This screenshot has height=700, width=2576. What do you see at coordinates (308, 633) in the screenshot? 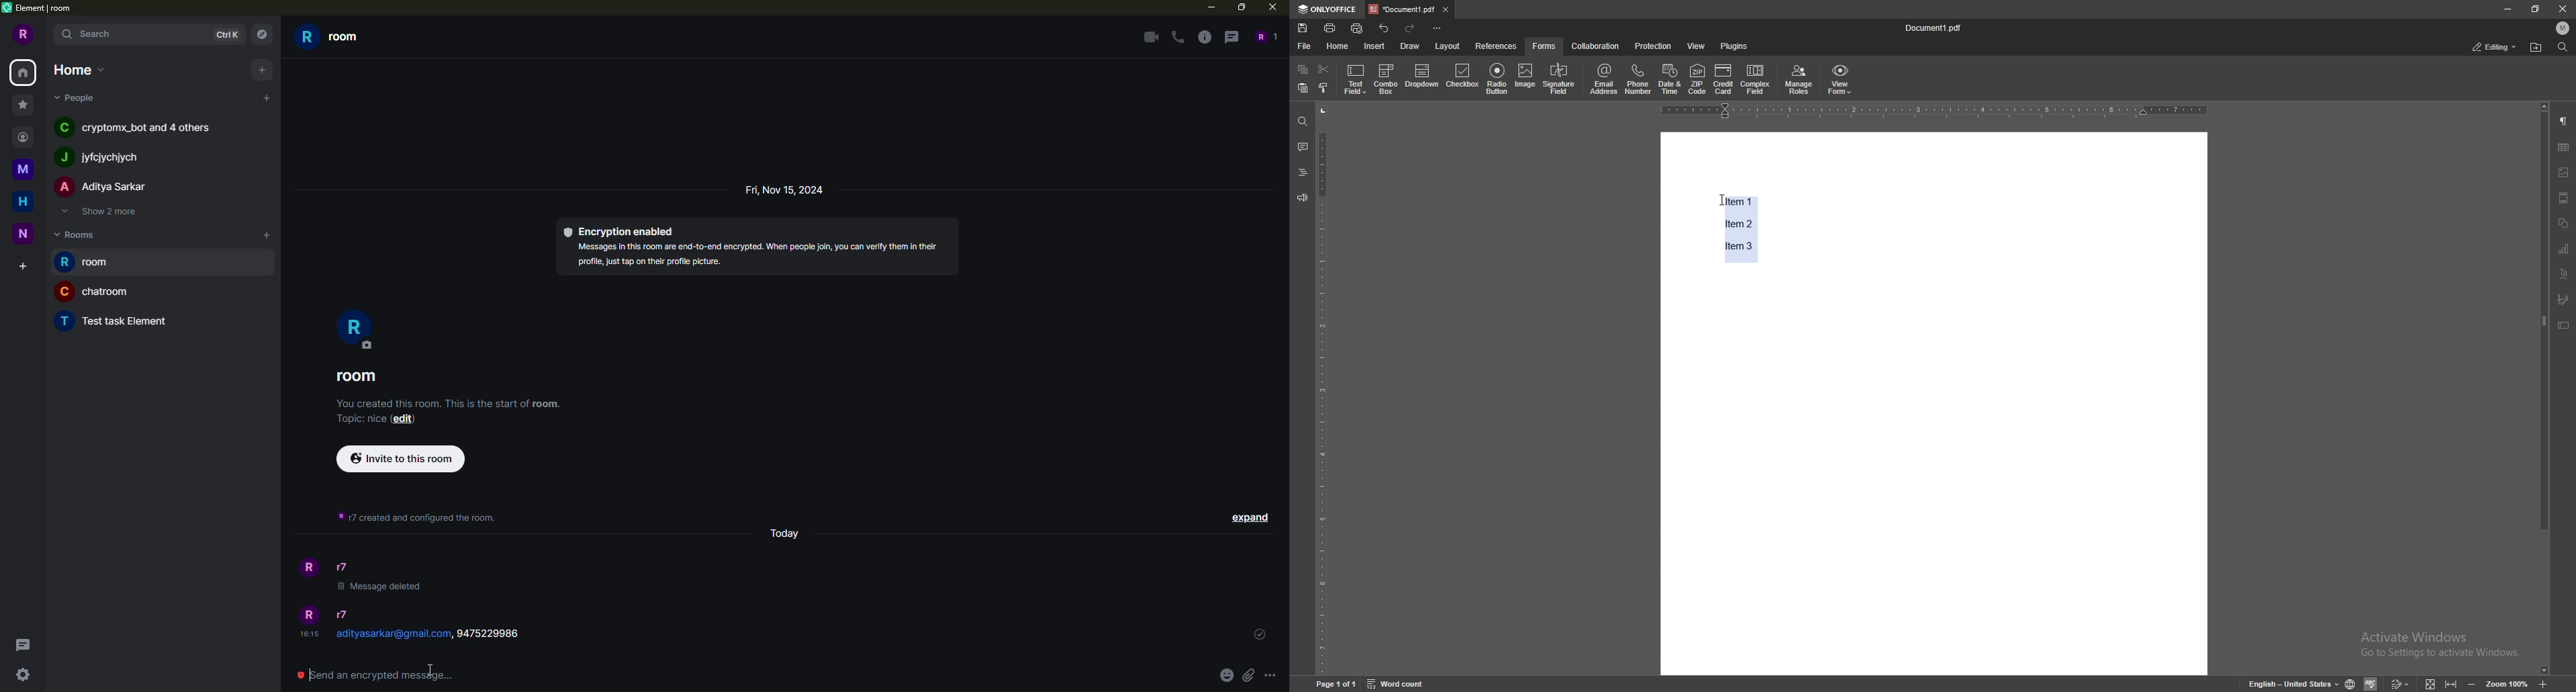
I see `time` at bounding box center [308, 633].